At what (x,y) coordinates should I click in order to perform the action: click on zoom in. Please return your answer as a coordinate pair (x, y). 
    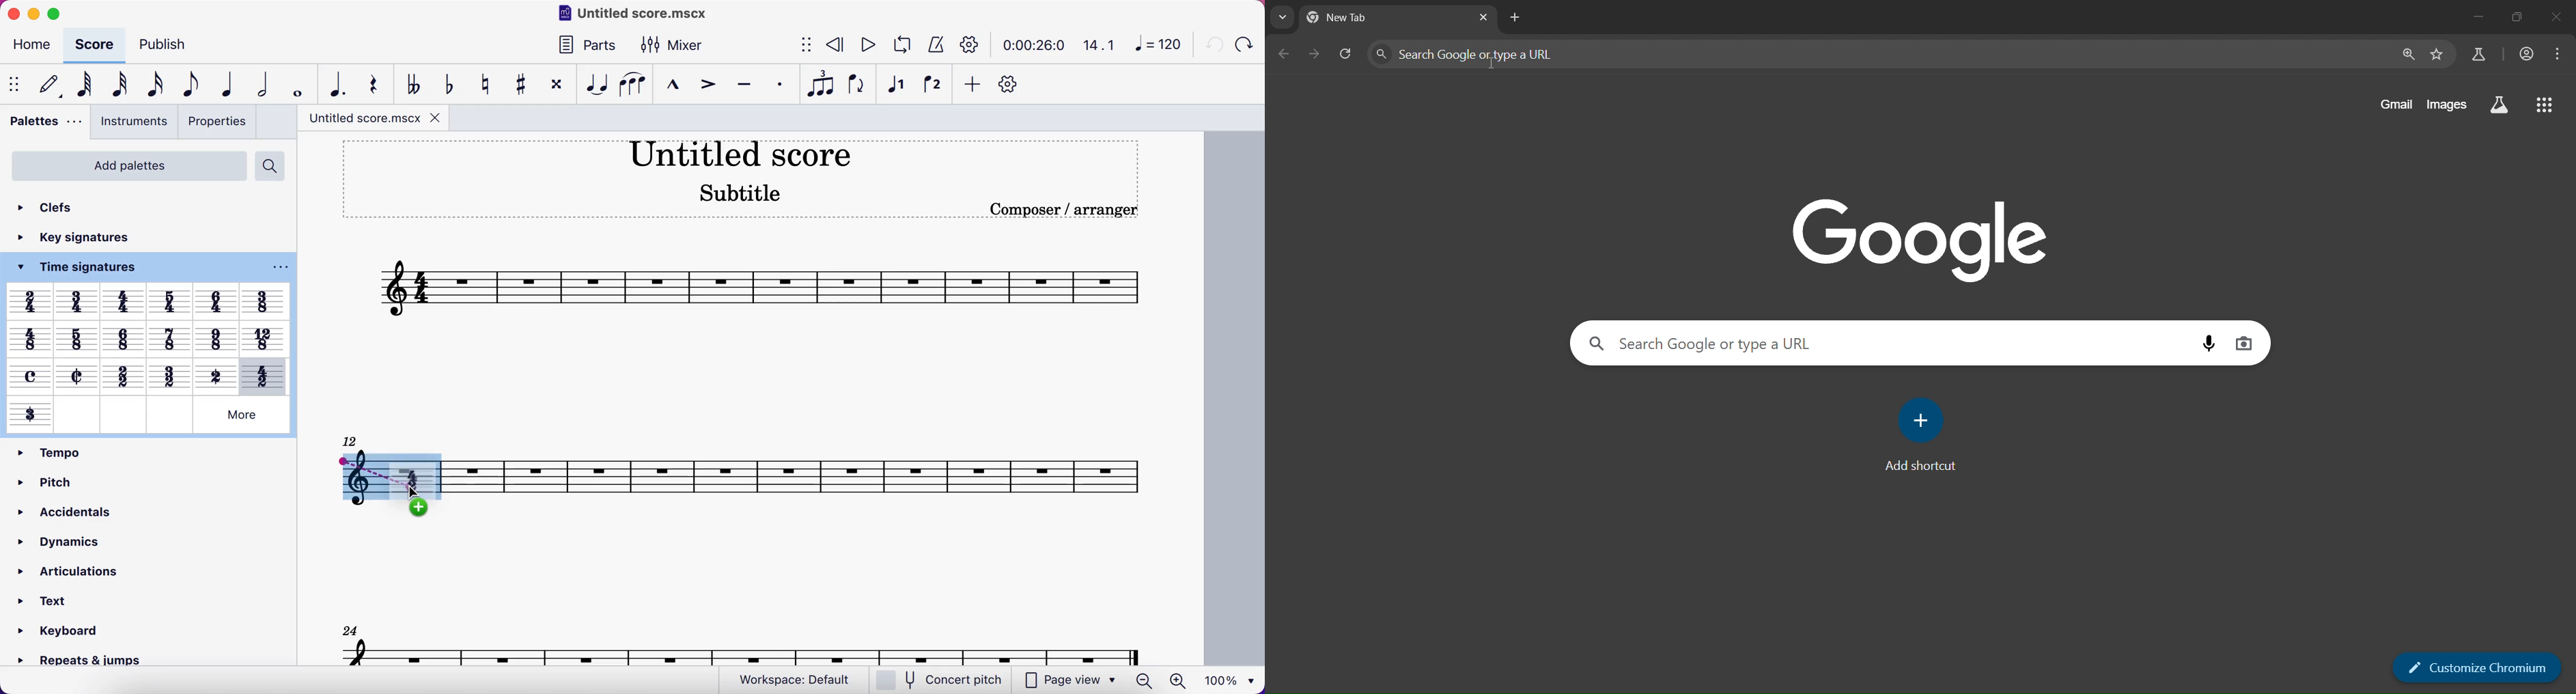
    Looking at the image, I should click on (1183, 680).